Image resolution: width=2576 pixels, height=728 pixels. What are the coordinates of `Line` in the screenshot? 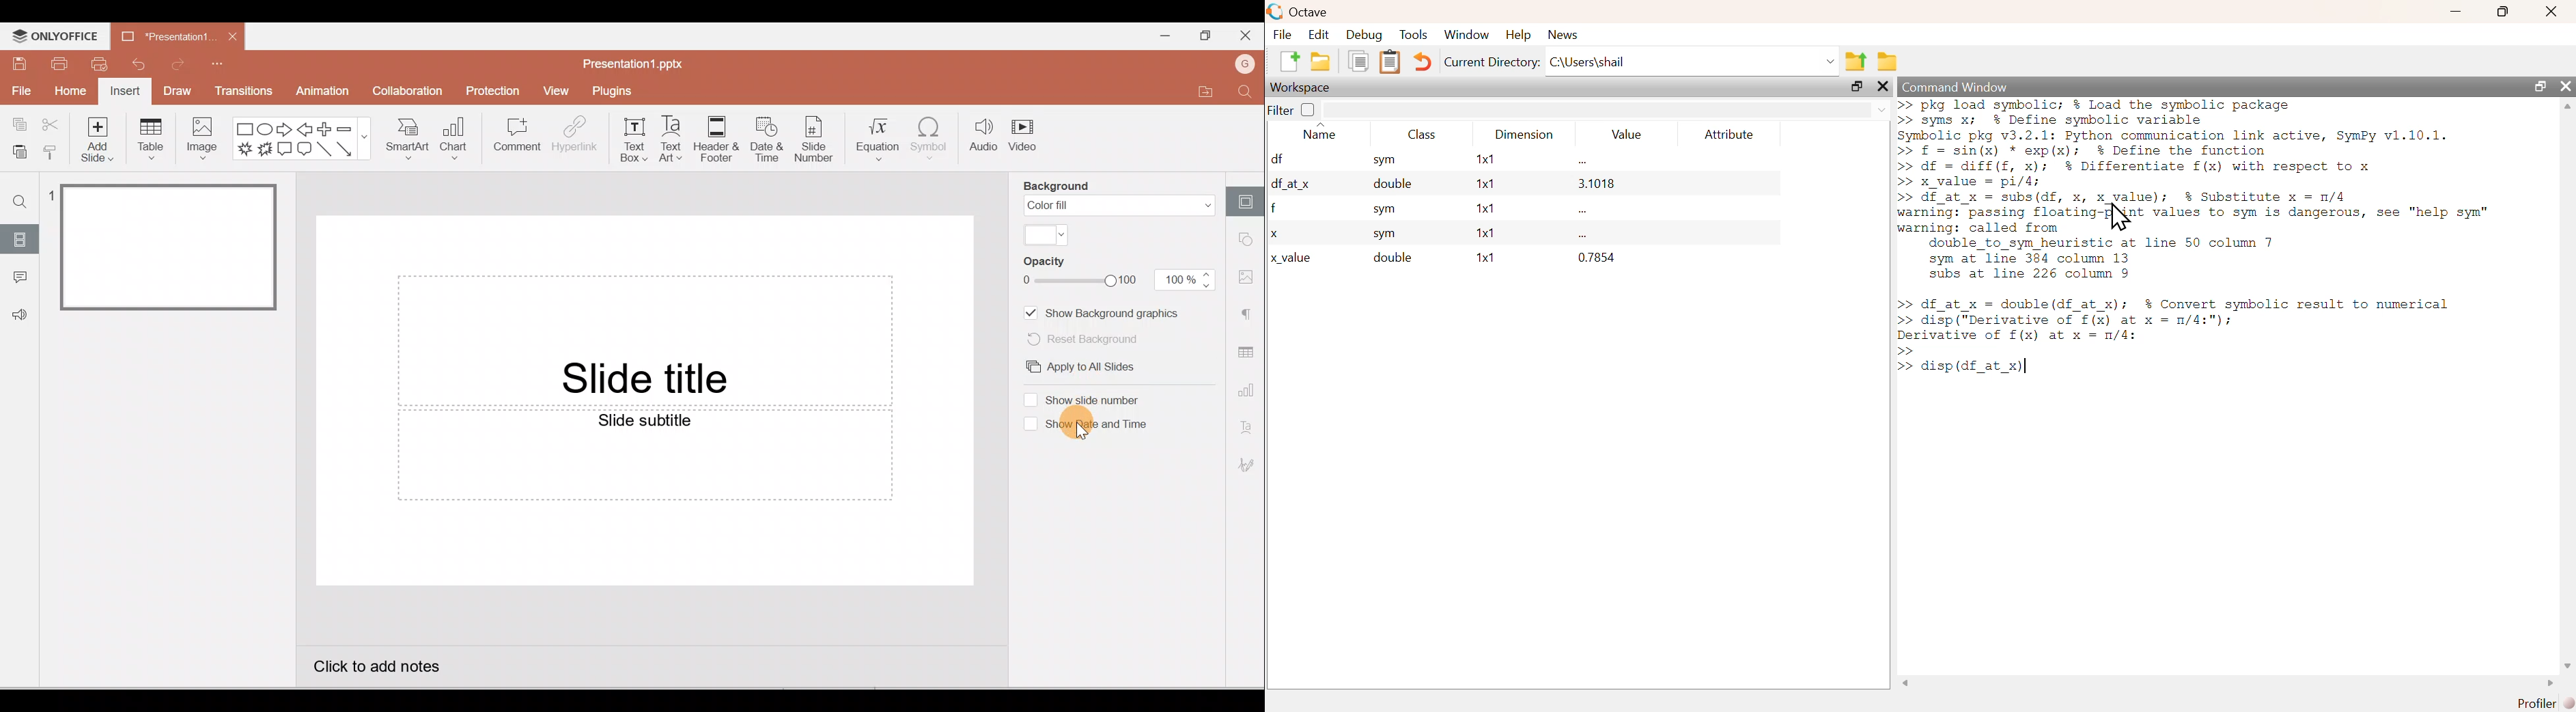 It's located at (324, 149).